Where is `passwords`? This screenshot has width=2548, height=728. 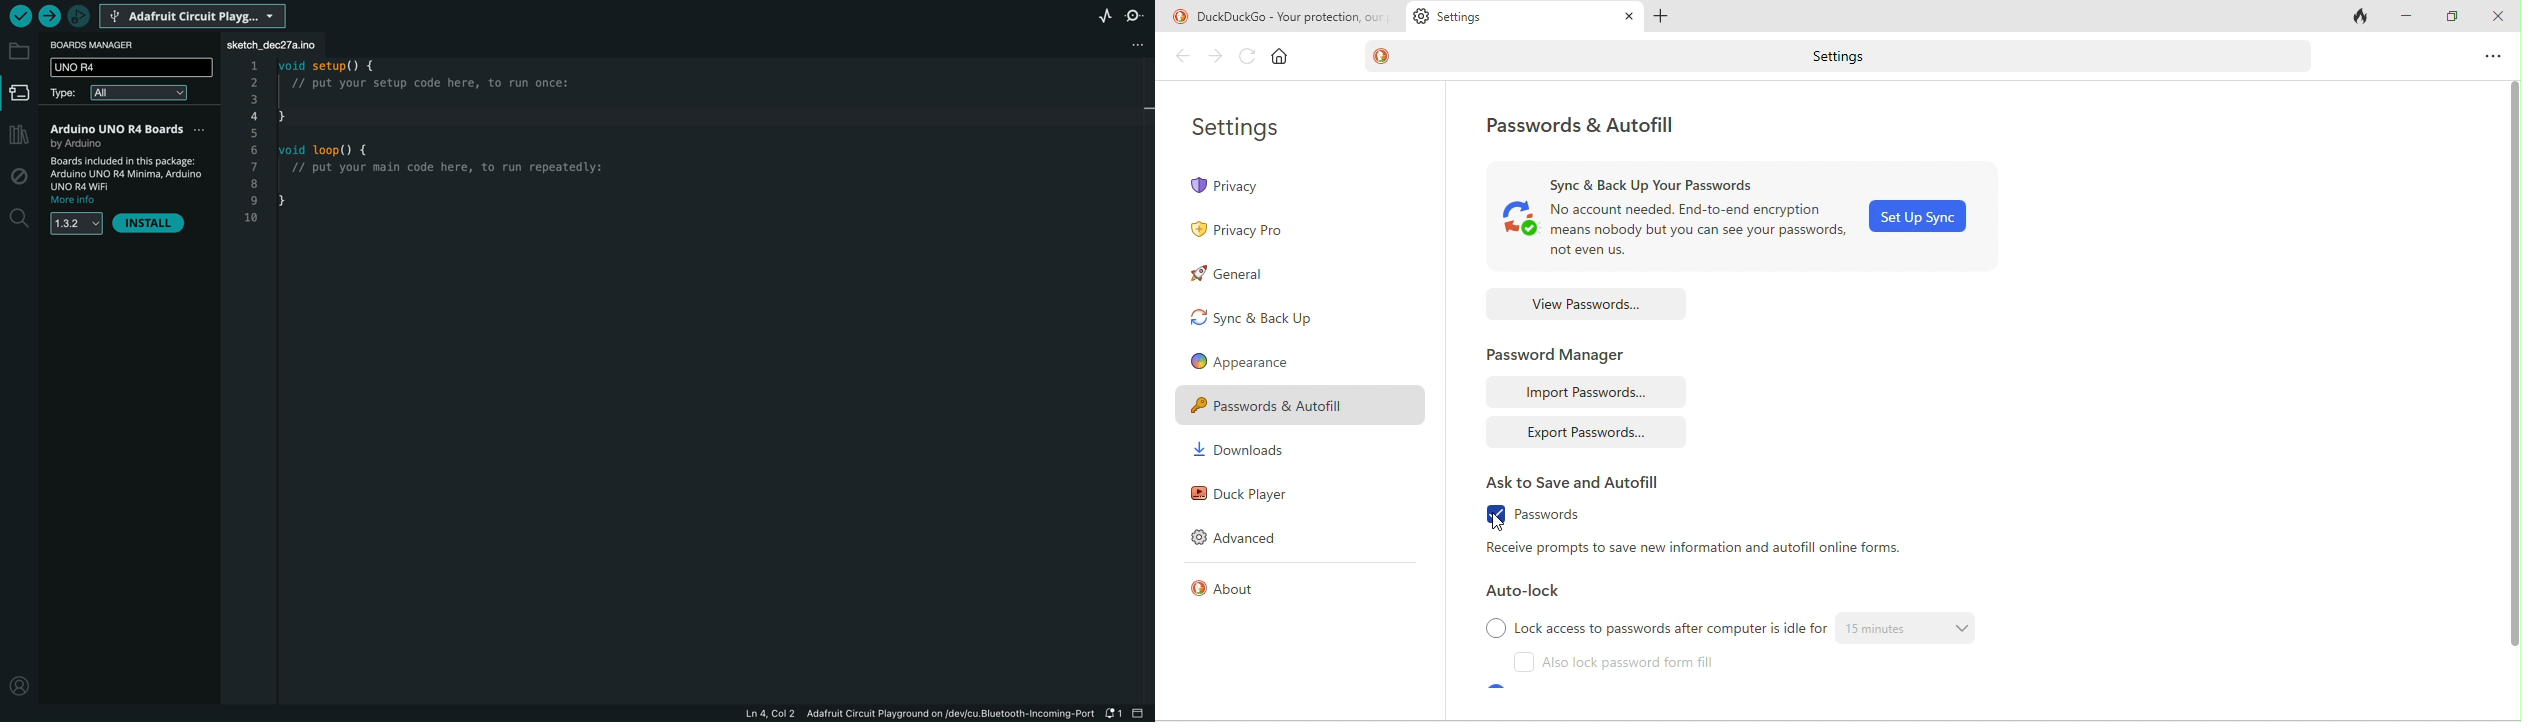
passwords is located at coordinates (1551, 518).